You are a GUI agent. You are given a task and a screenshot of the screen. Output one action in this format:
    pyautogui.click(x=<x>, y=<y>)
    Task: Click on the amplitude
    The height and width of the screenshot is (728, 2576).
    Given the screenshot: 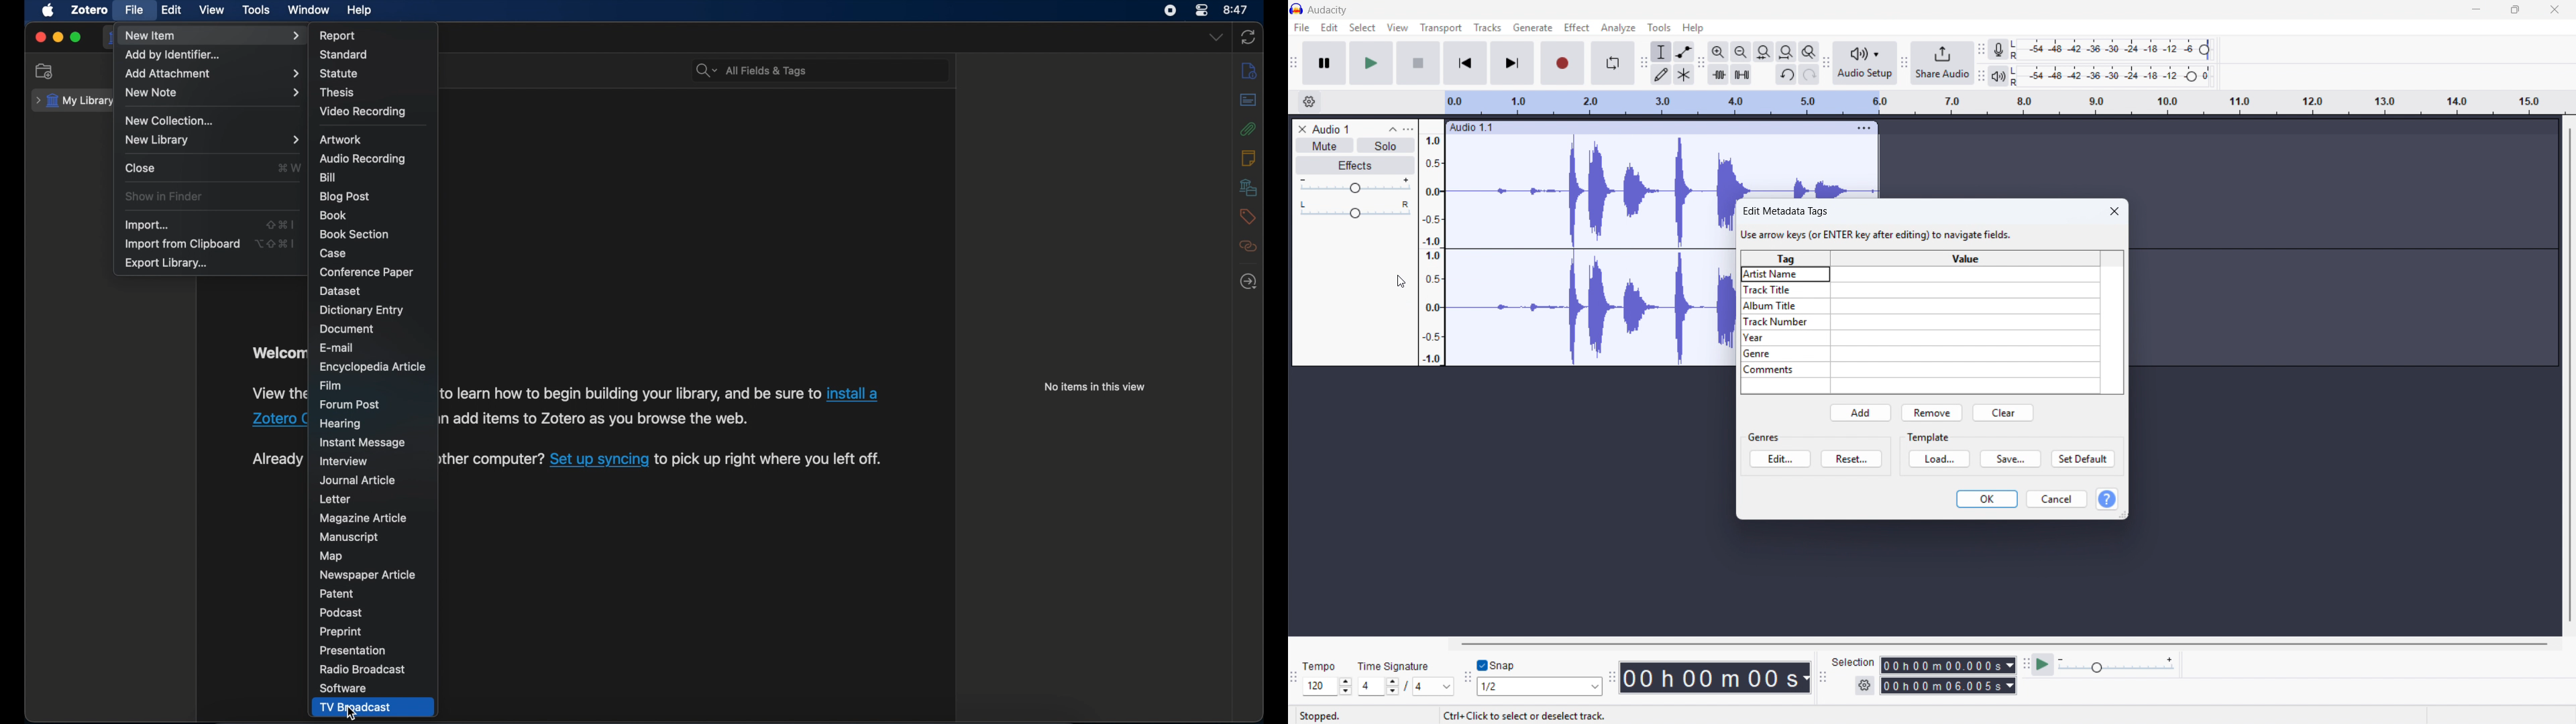 What is the action you would take?
    pyautogui.click(x=1432, y=242)
    